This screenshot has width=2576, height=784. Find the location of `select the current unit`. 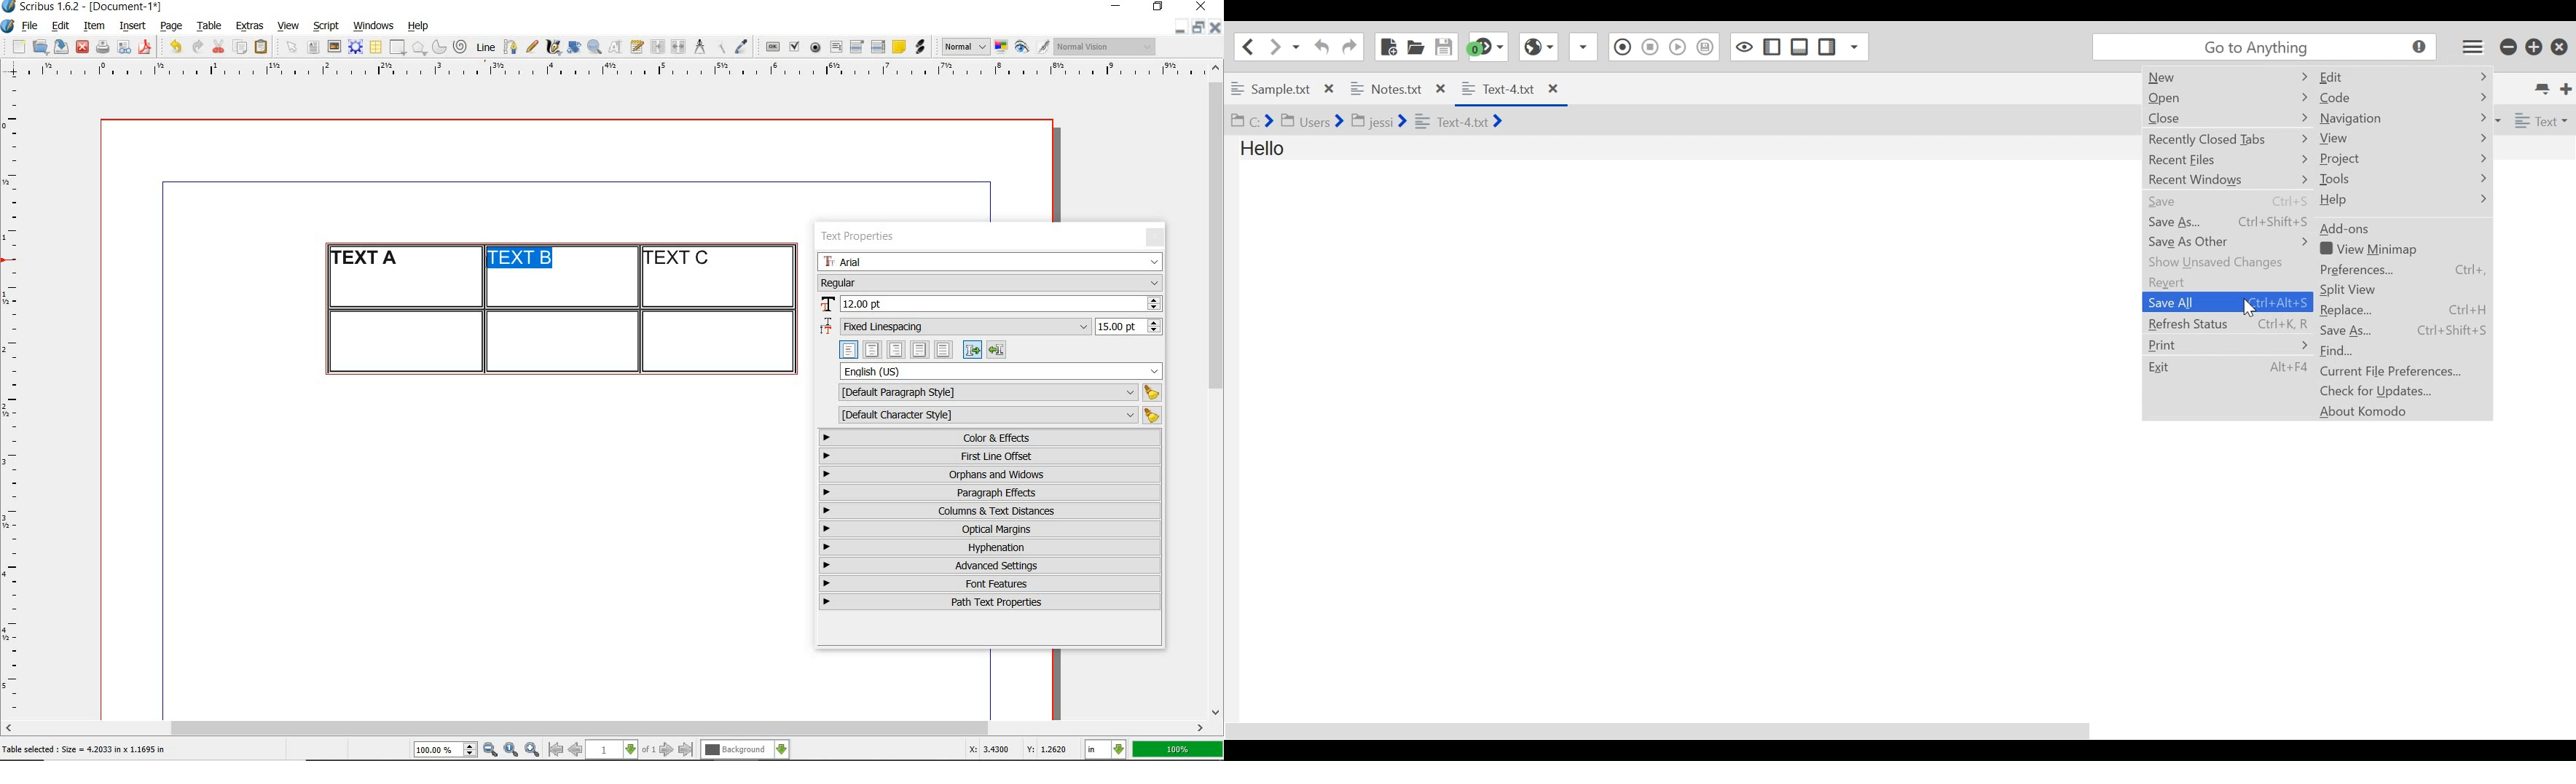

select the current unit is located at coordinates (1106, 750).